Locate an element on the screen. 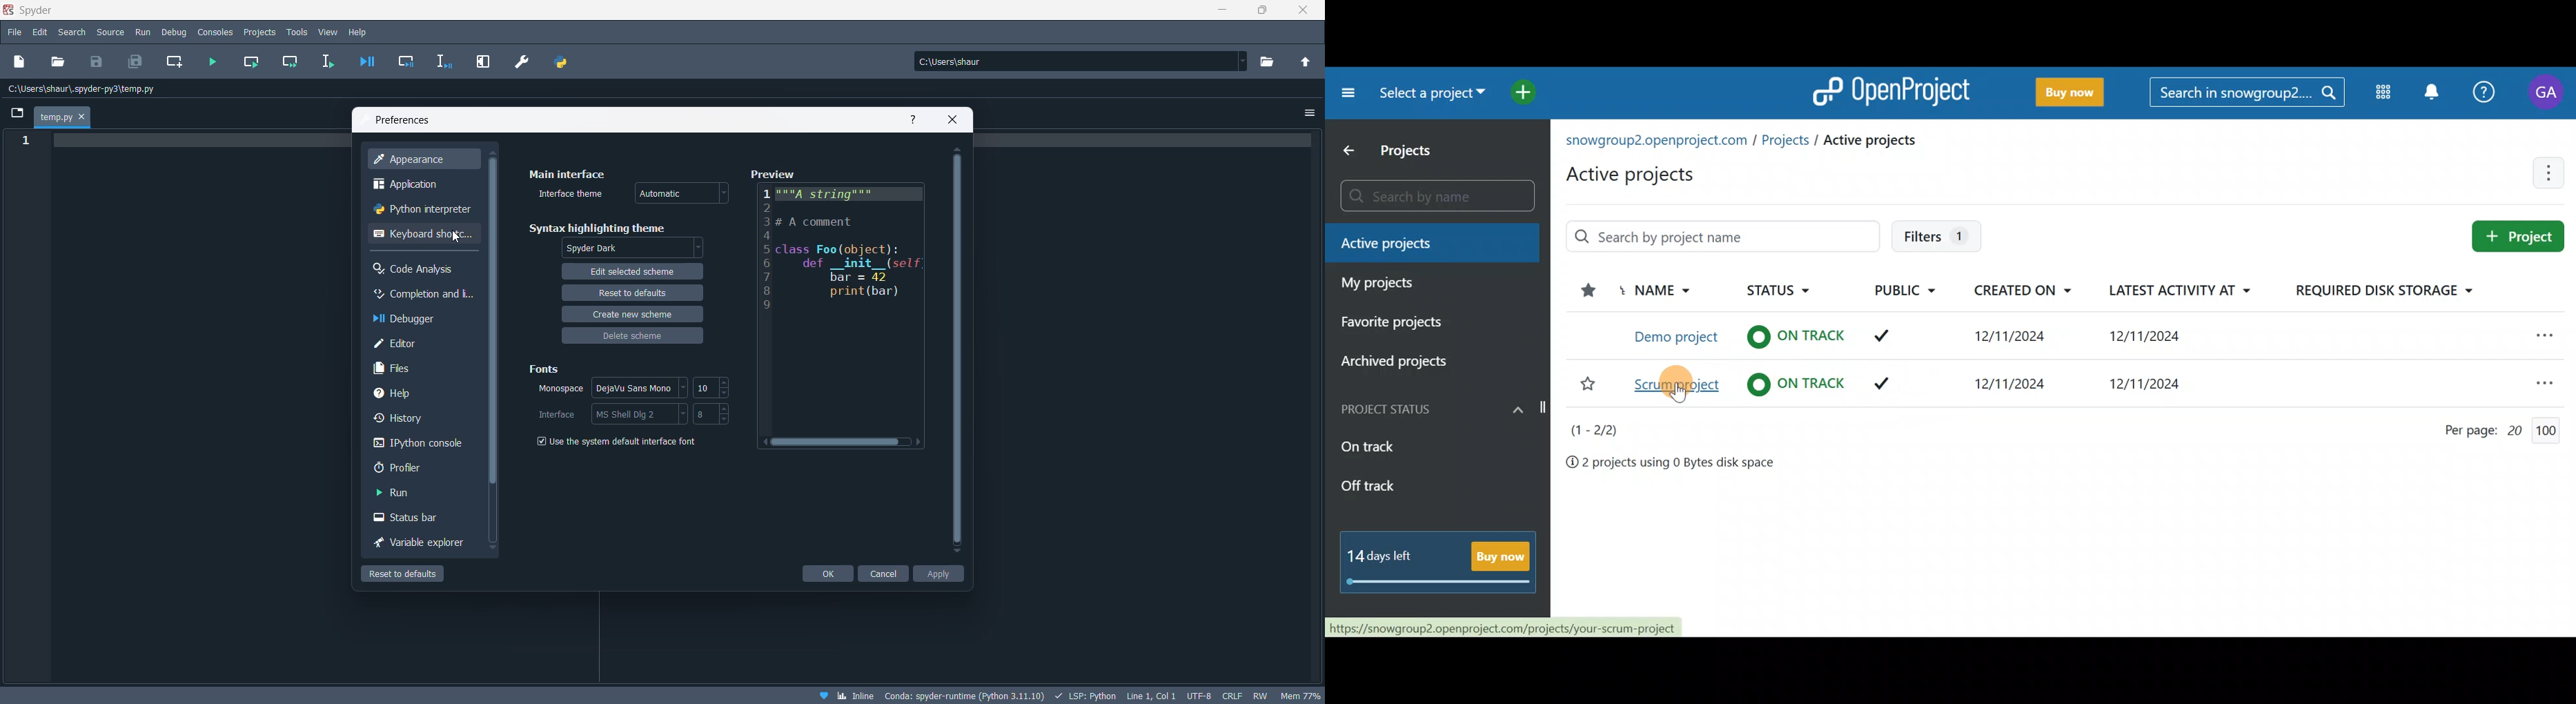 The width and height of the screenshot is (2576, 728). Buy now is located at coordinates (2079, 93).